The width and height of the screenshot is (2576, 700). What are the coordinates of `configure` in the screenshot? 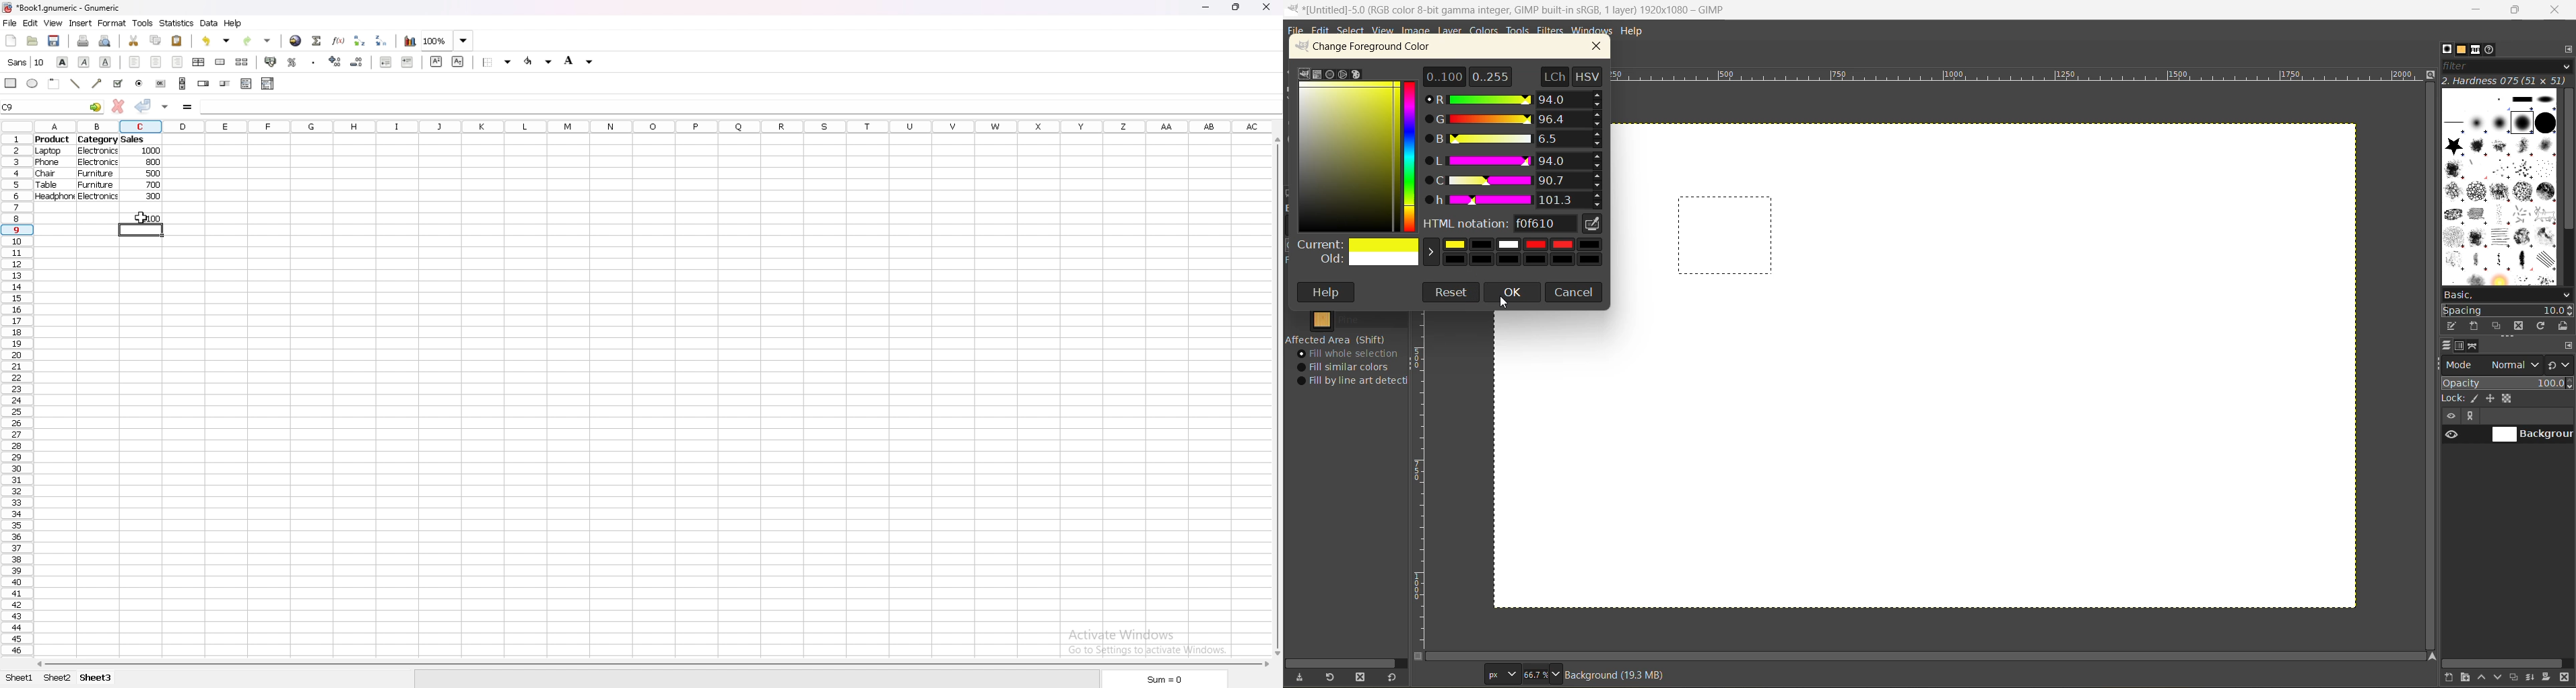 It's located at (2567, 53).